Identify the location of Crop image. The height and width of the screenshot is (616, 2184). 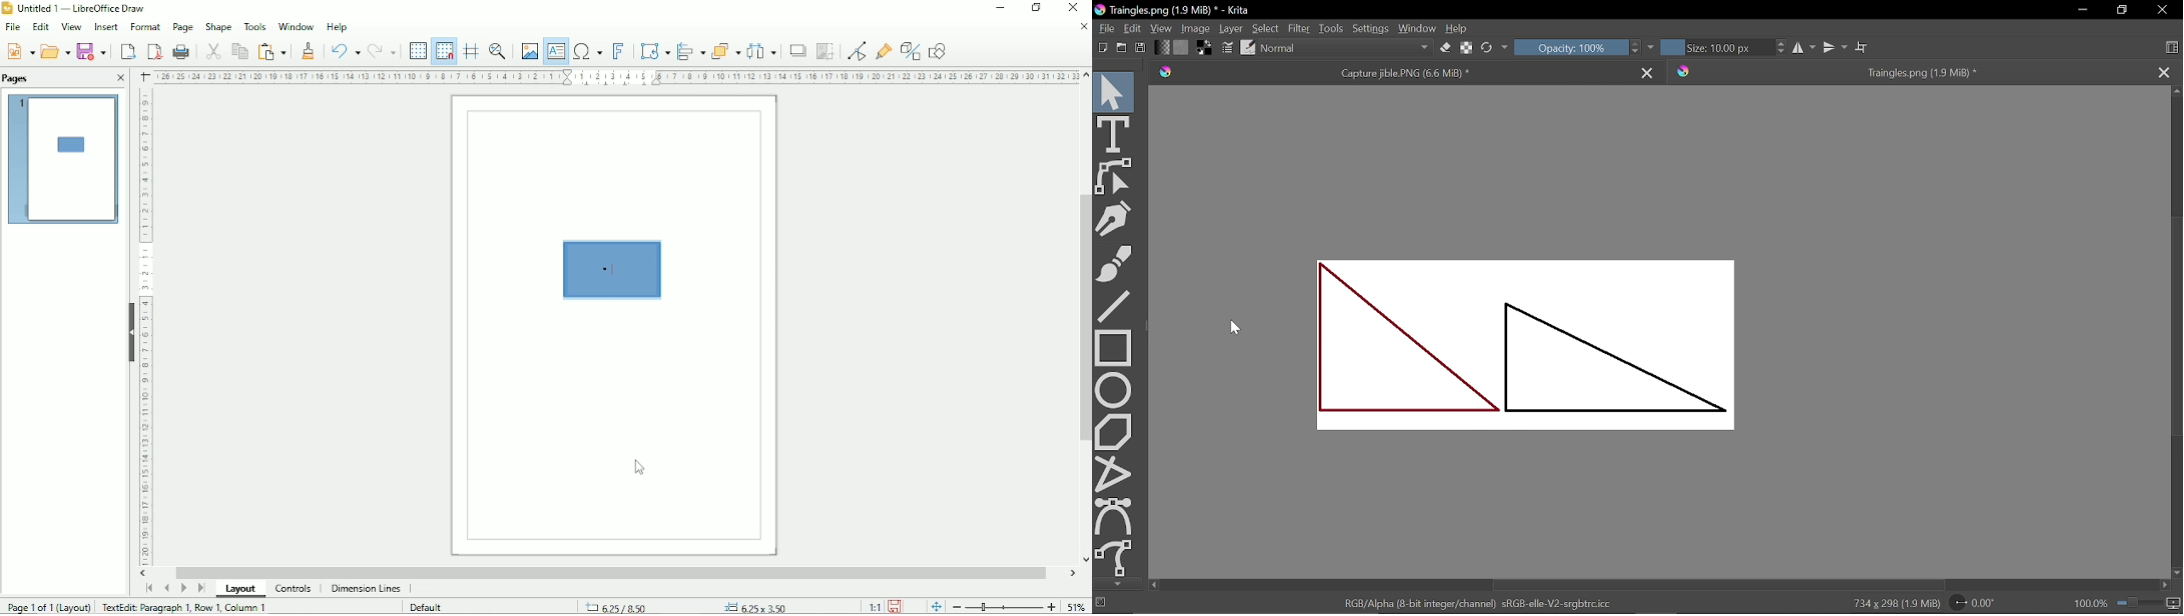
(825, 52).